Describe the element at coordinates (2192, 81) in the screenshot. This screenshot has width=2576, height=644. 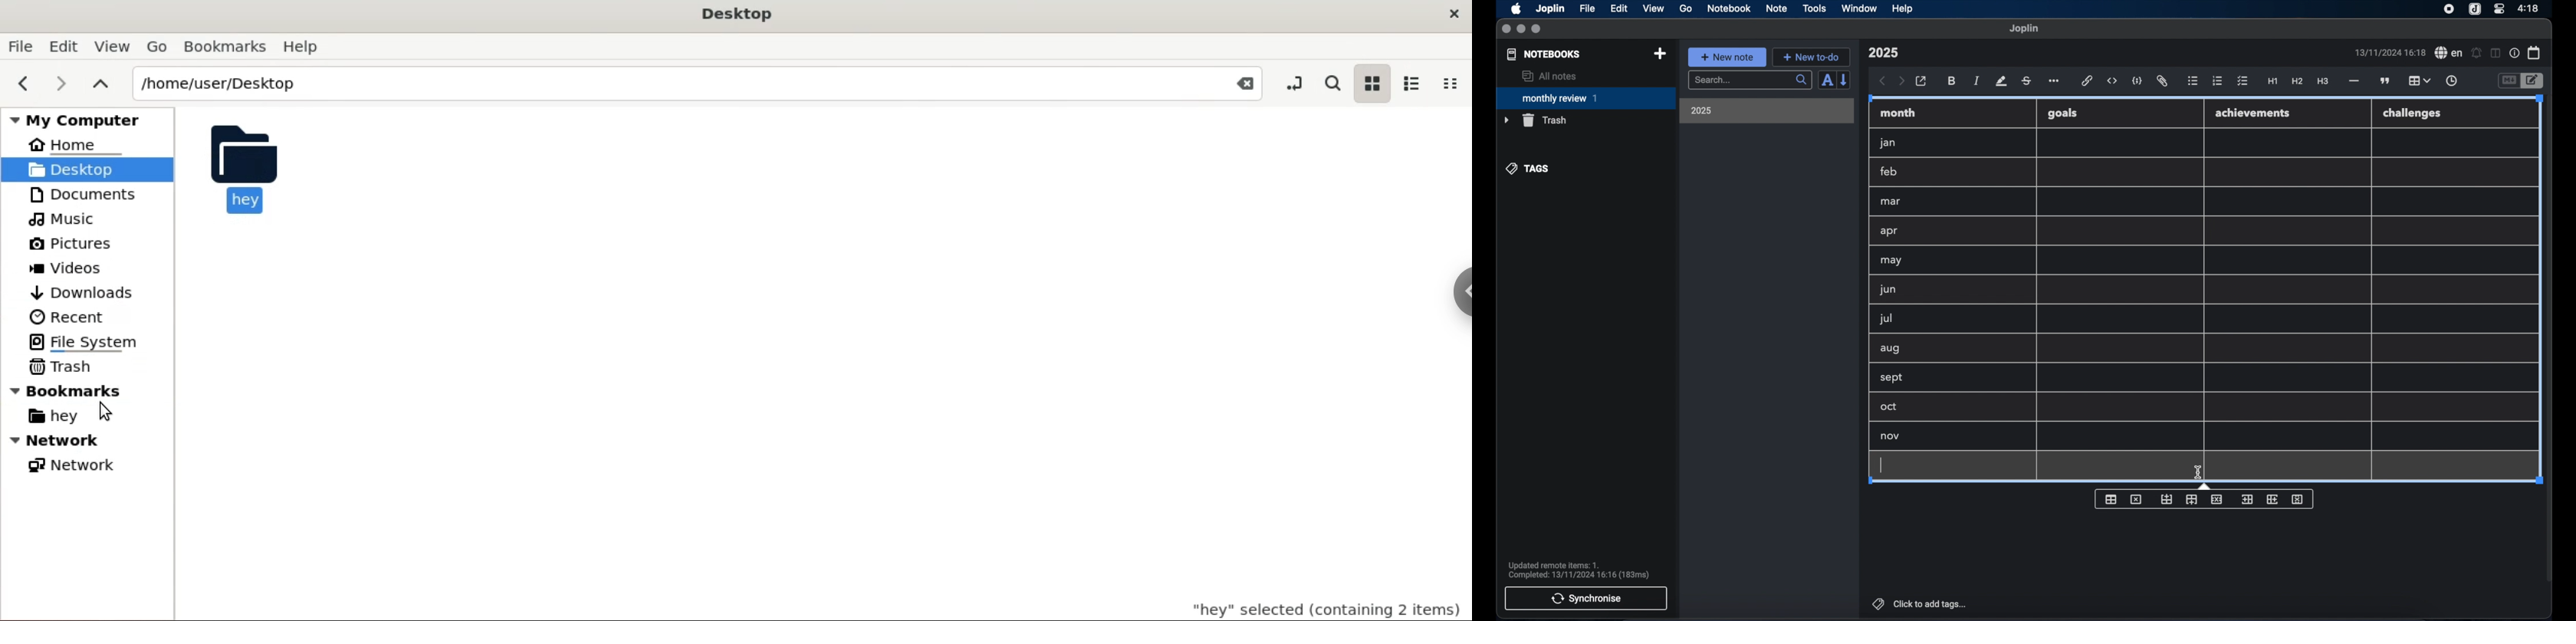
I see `bulleted list` at that location.